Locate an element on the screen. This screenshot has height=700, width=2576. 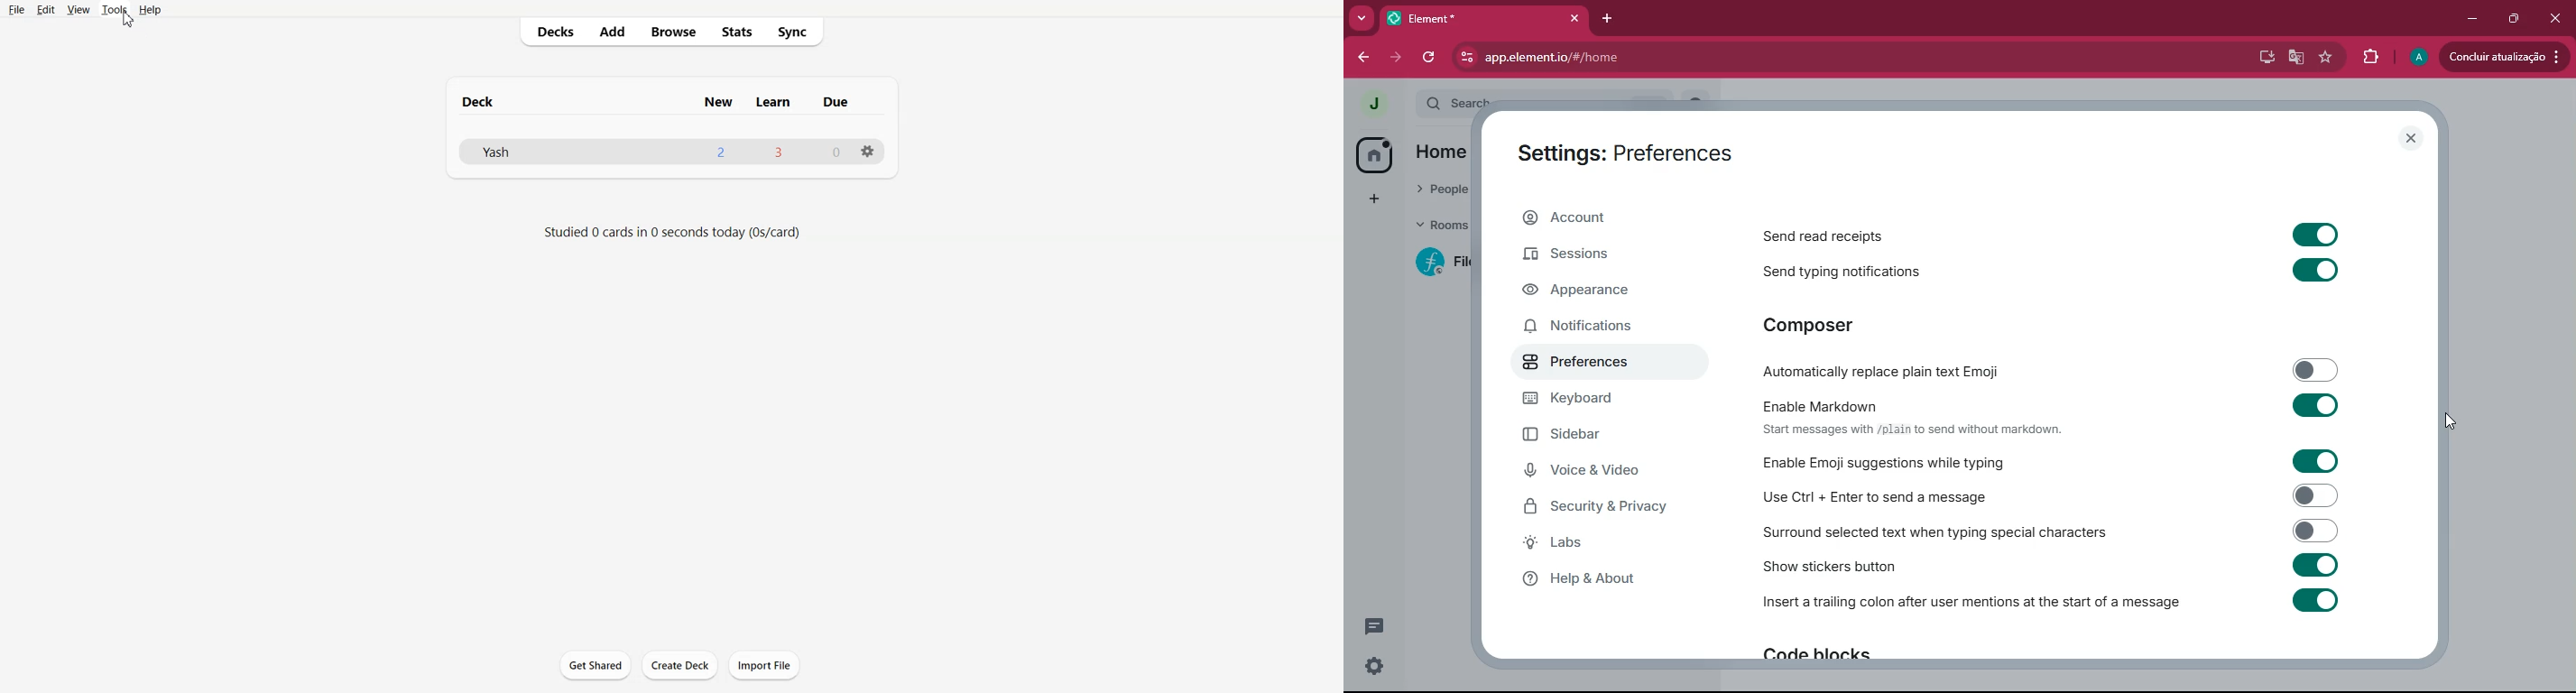
forward is located at coordinates (1398, 60).